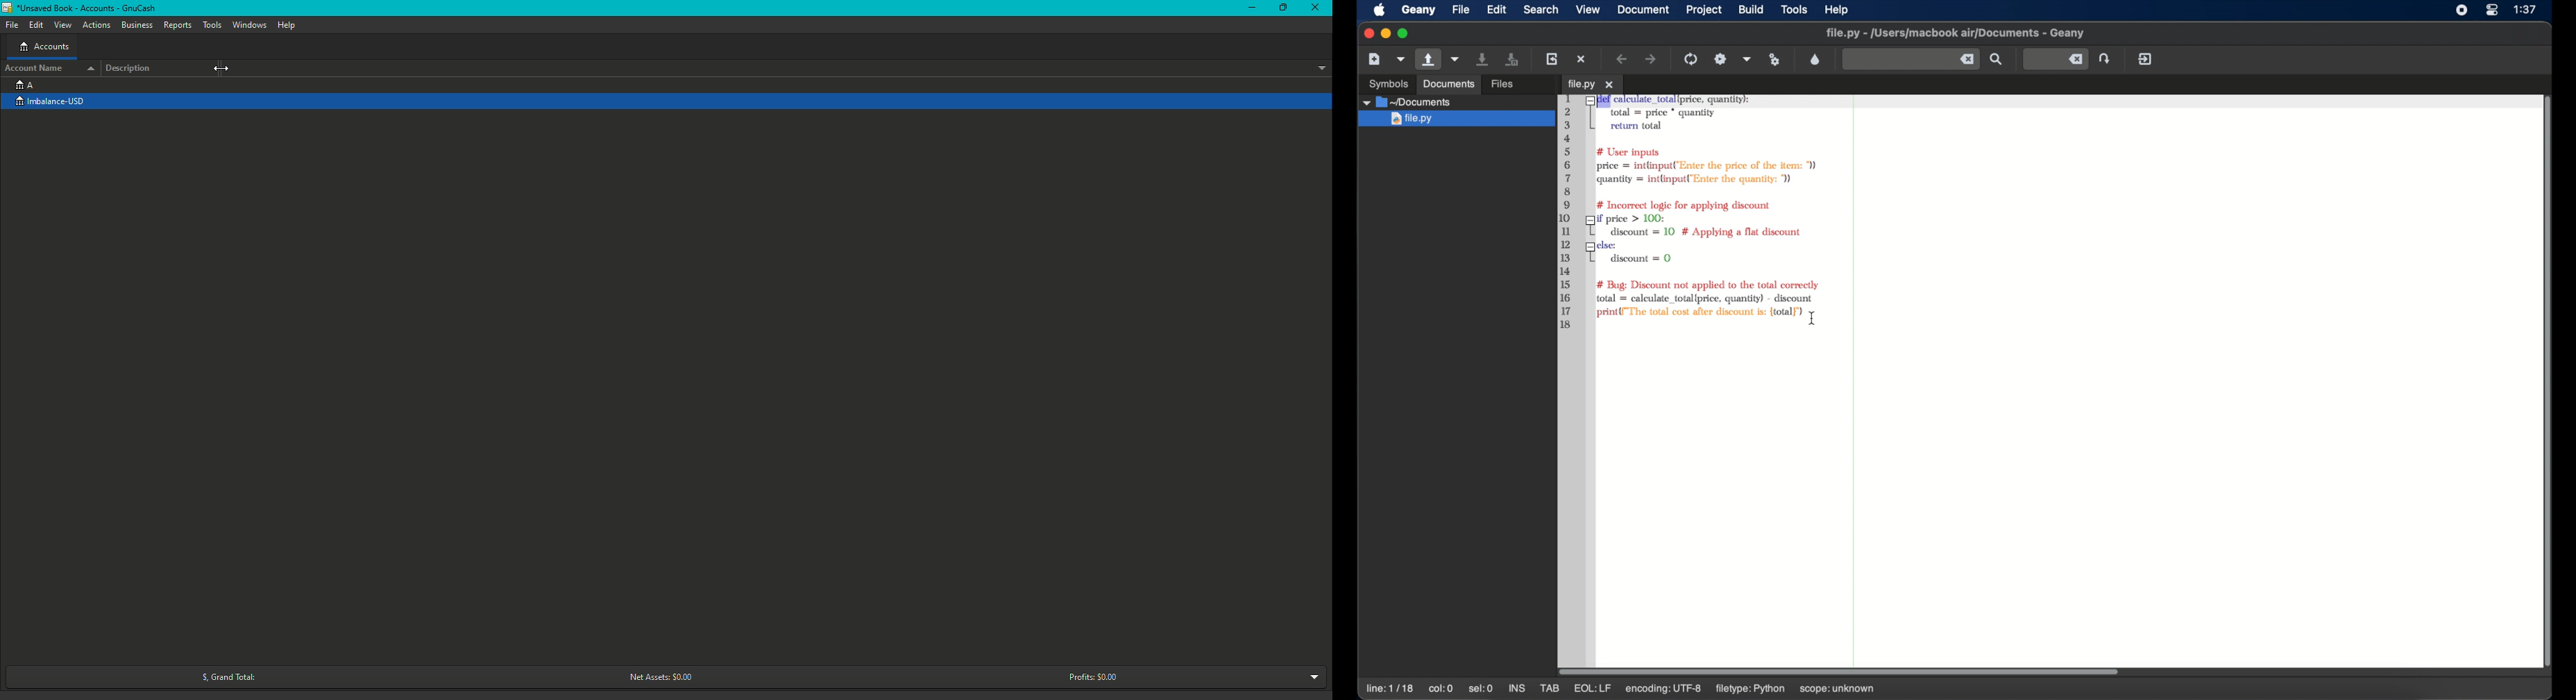 Image resolution: width=2576 pixels, height=700 pixels. Describe the element at coordinates (214, 25) in the screenshot. I see `Tools` at that location.